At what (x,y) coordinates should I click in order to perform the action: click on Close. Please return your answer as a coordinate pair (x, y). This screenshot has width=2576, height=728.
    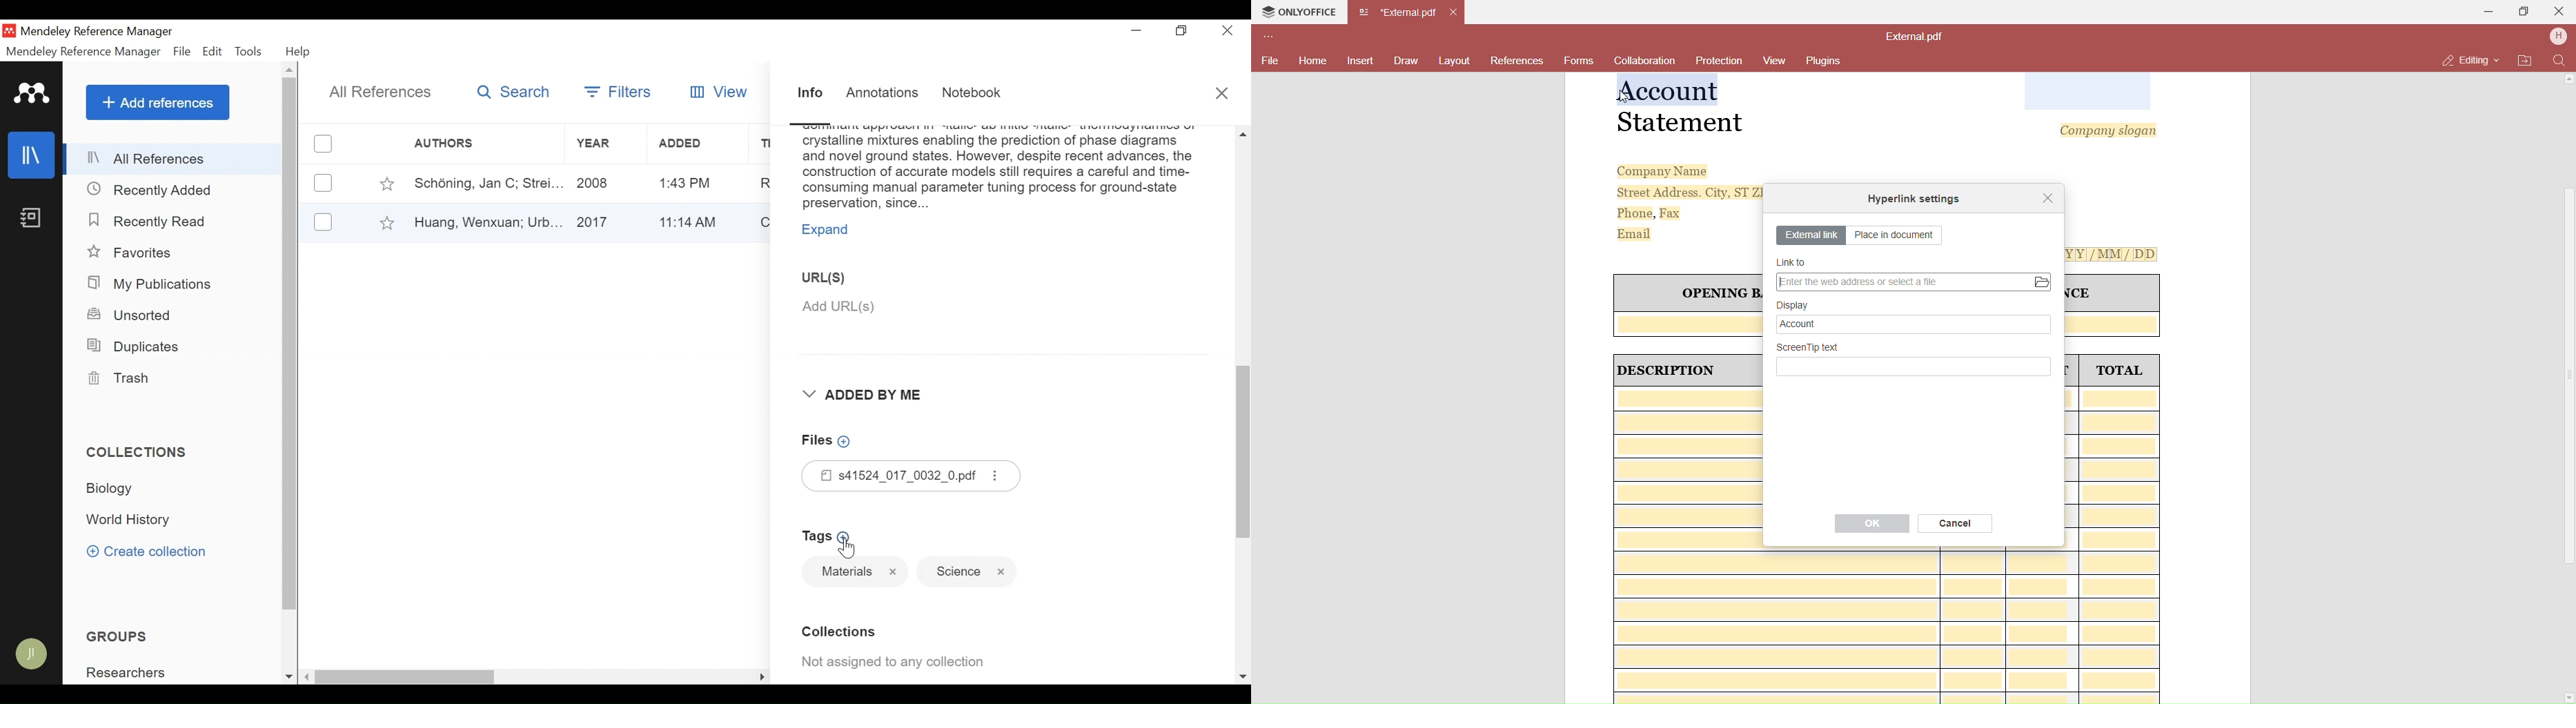
    Looking at the image, I should click on (1223, 94).